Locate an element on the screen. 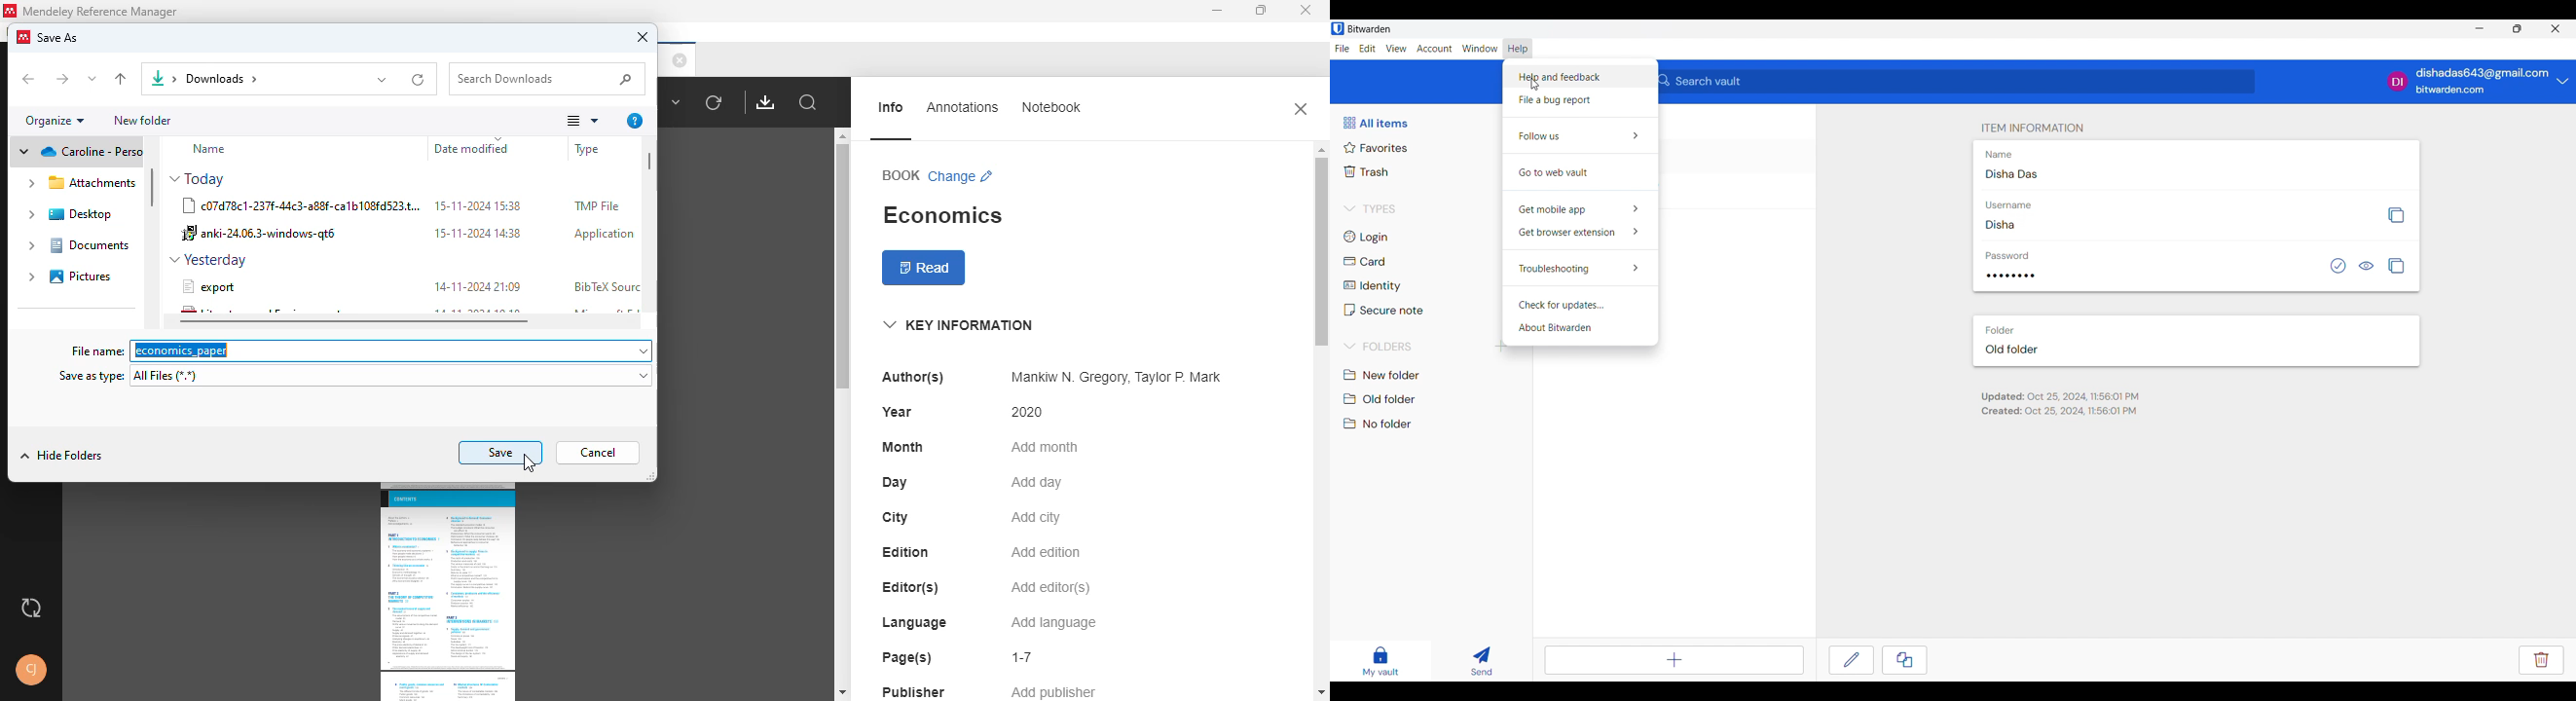 The image size is (2576, 728). edition is located at coordinates (906, 552).